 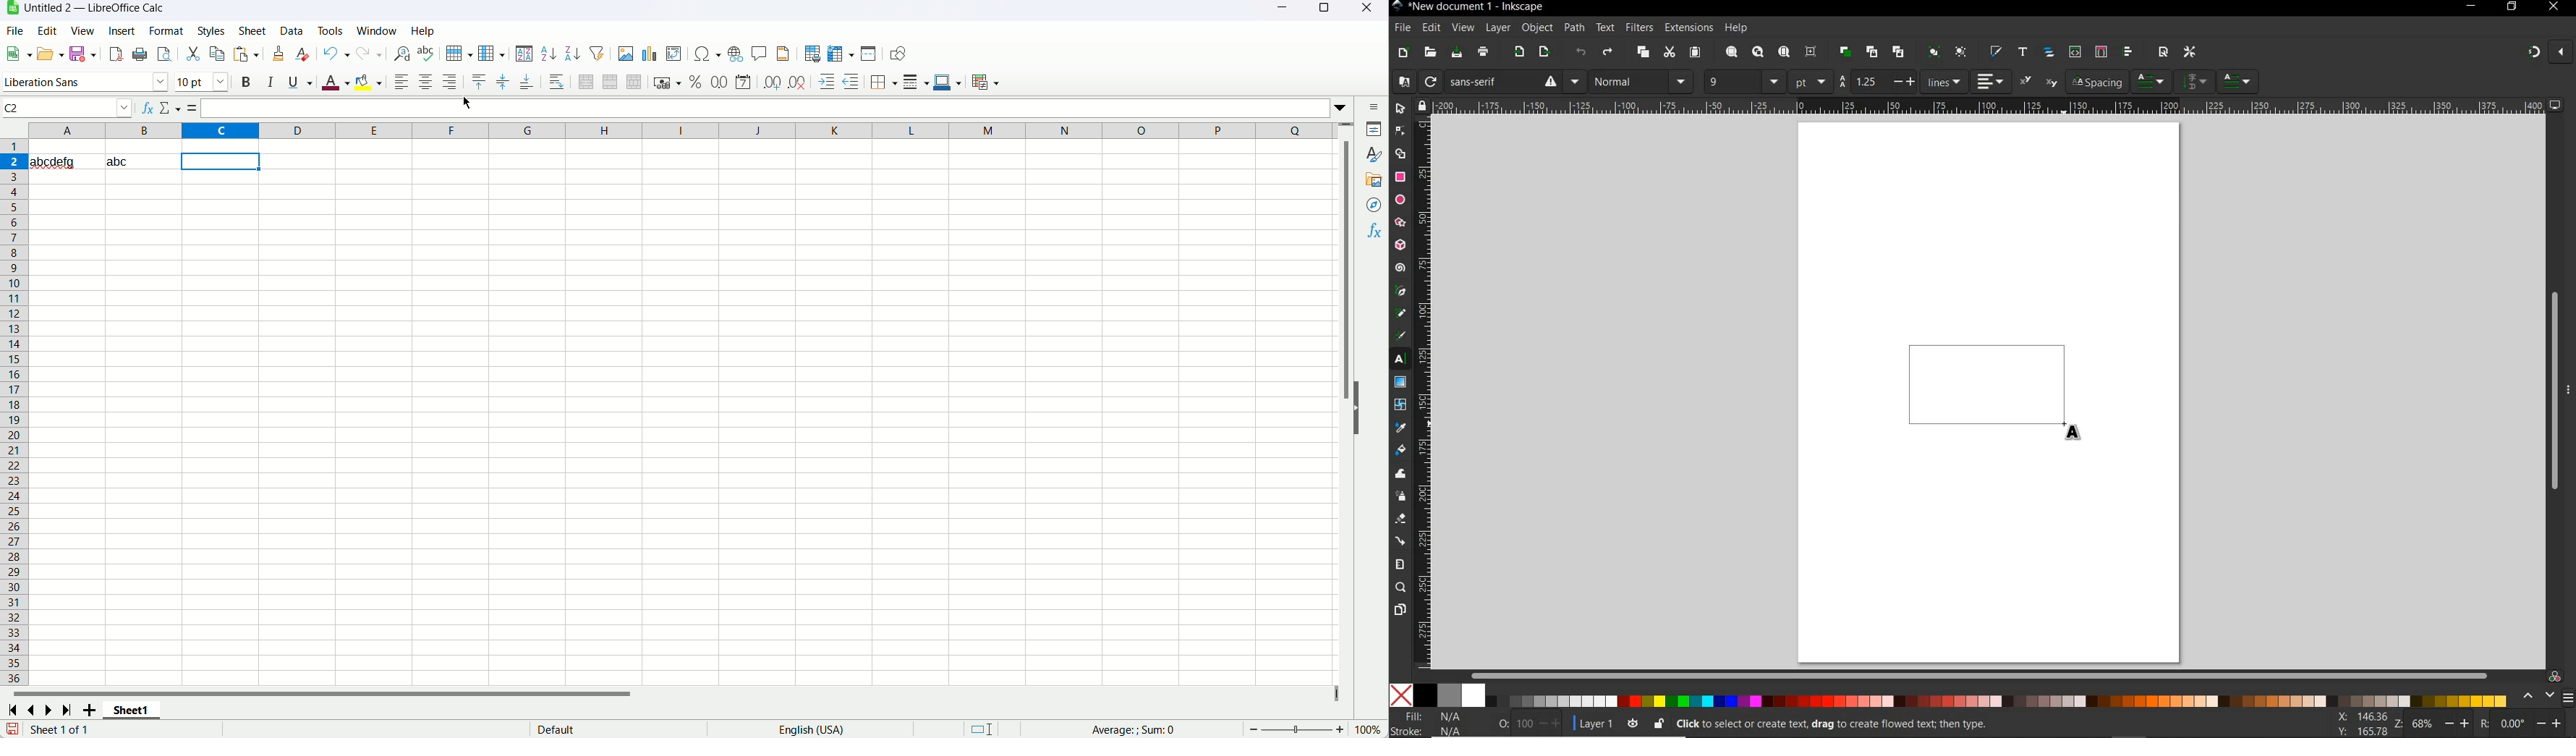 What do you see at coordinates (812, 54) in the screenshot?
I see `define print area` at bounding box center [812, 54].